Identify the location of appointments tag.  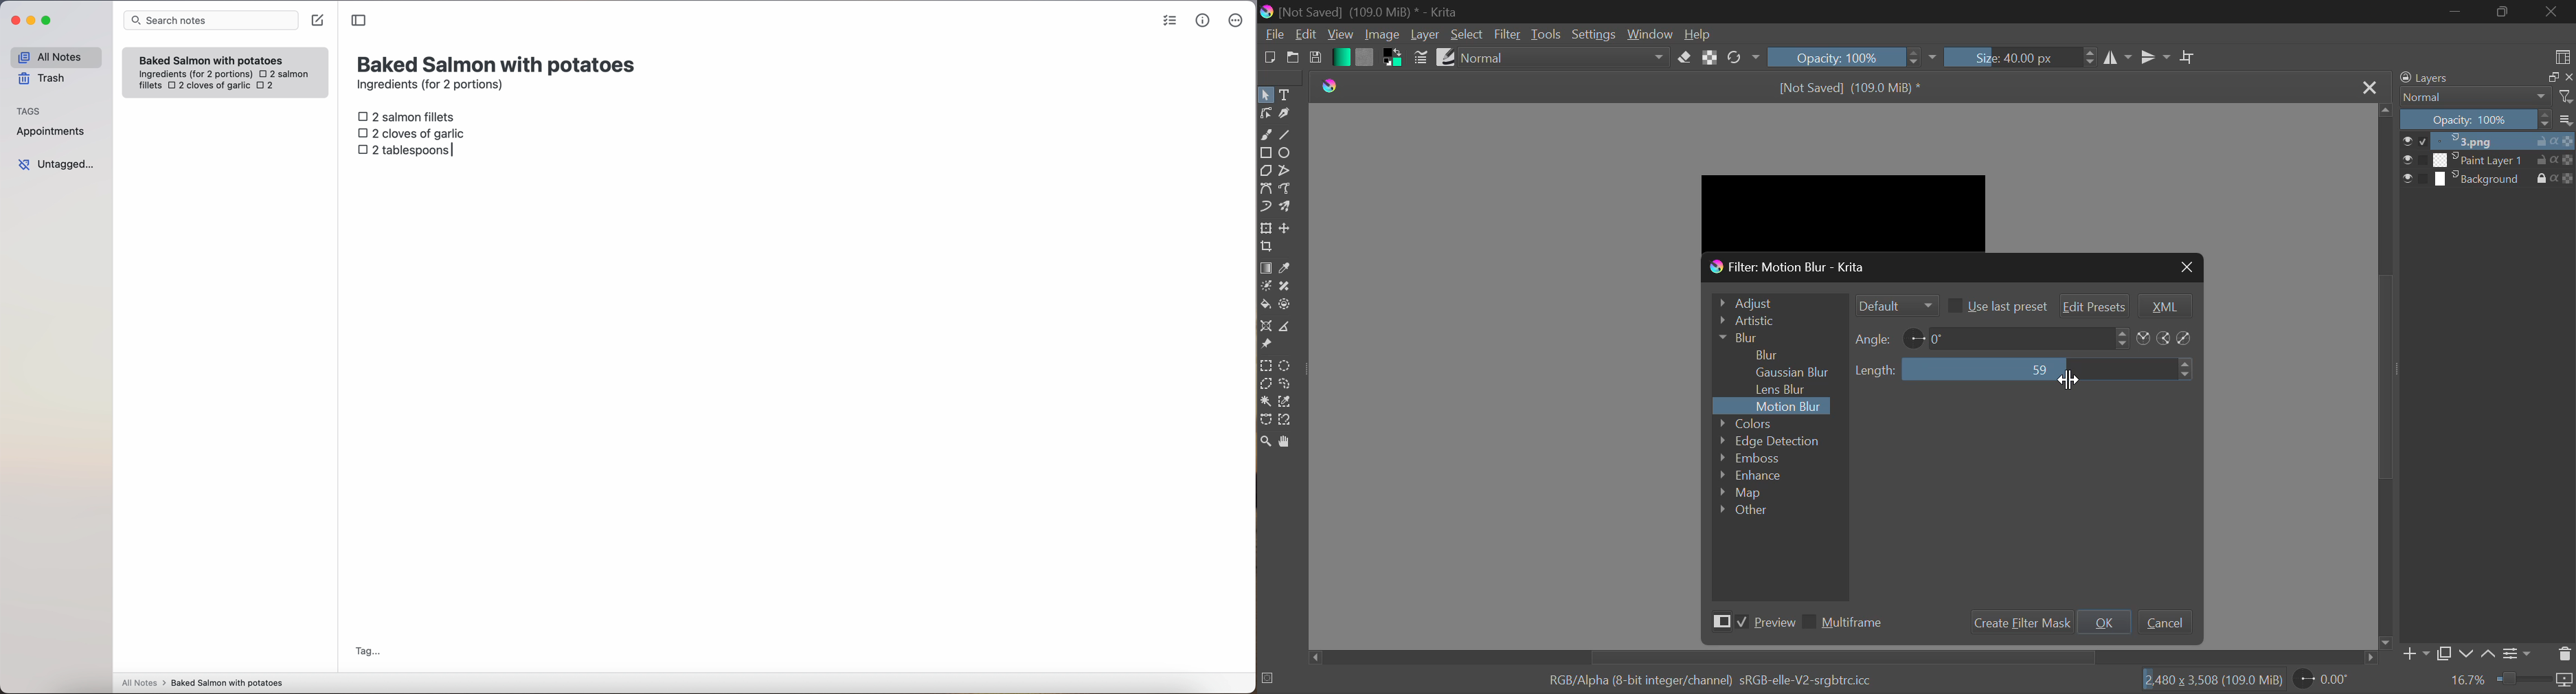
(52, 130).